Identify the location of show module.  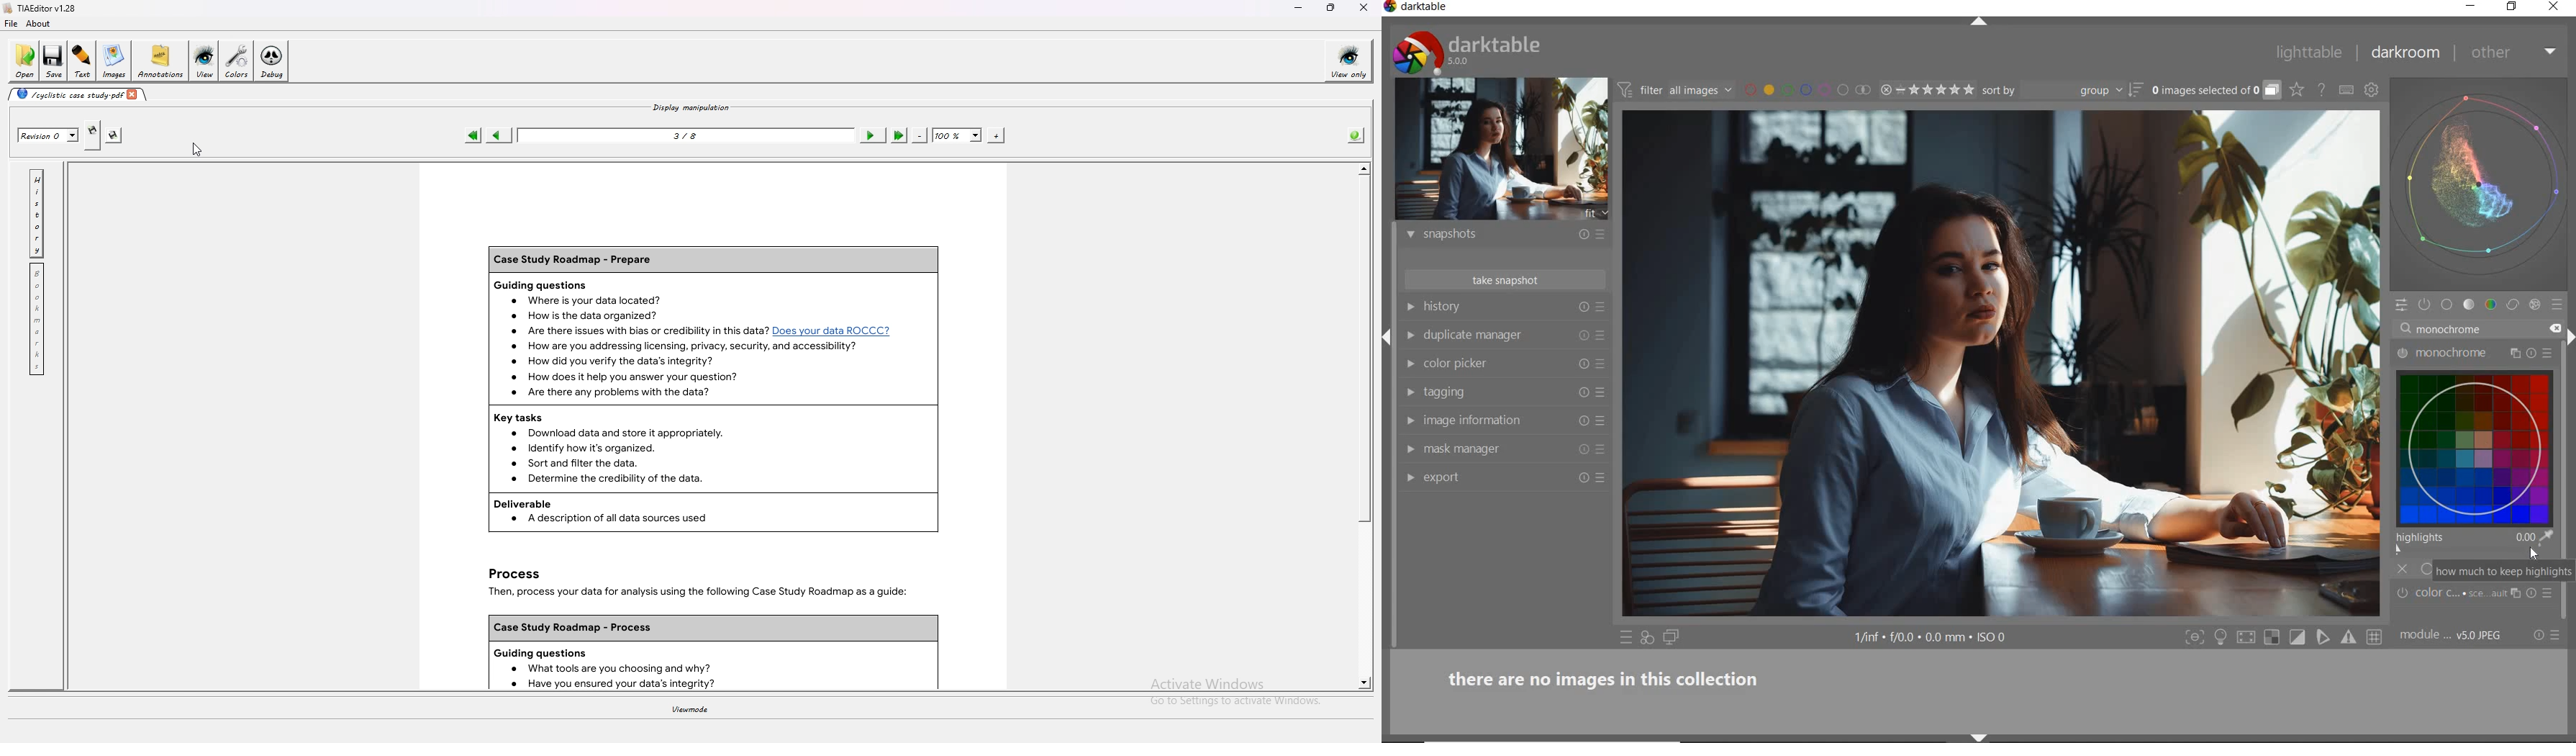
(1409, 450).